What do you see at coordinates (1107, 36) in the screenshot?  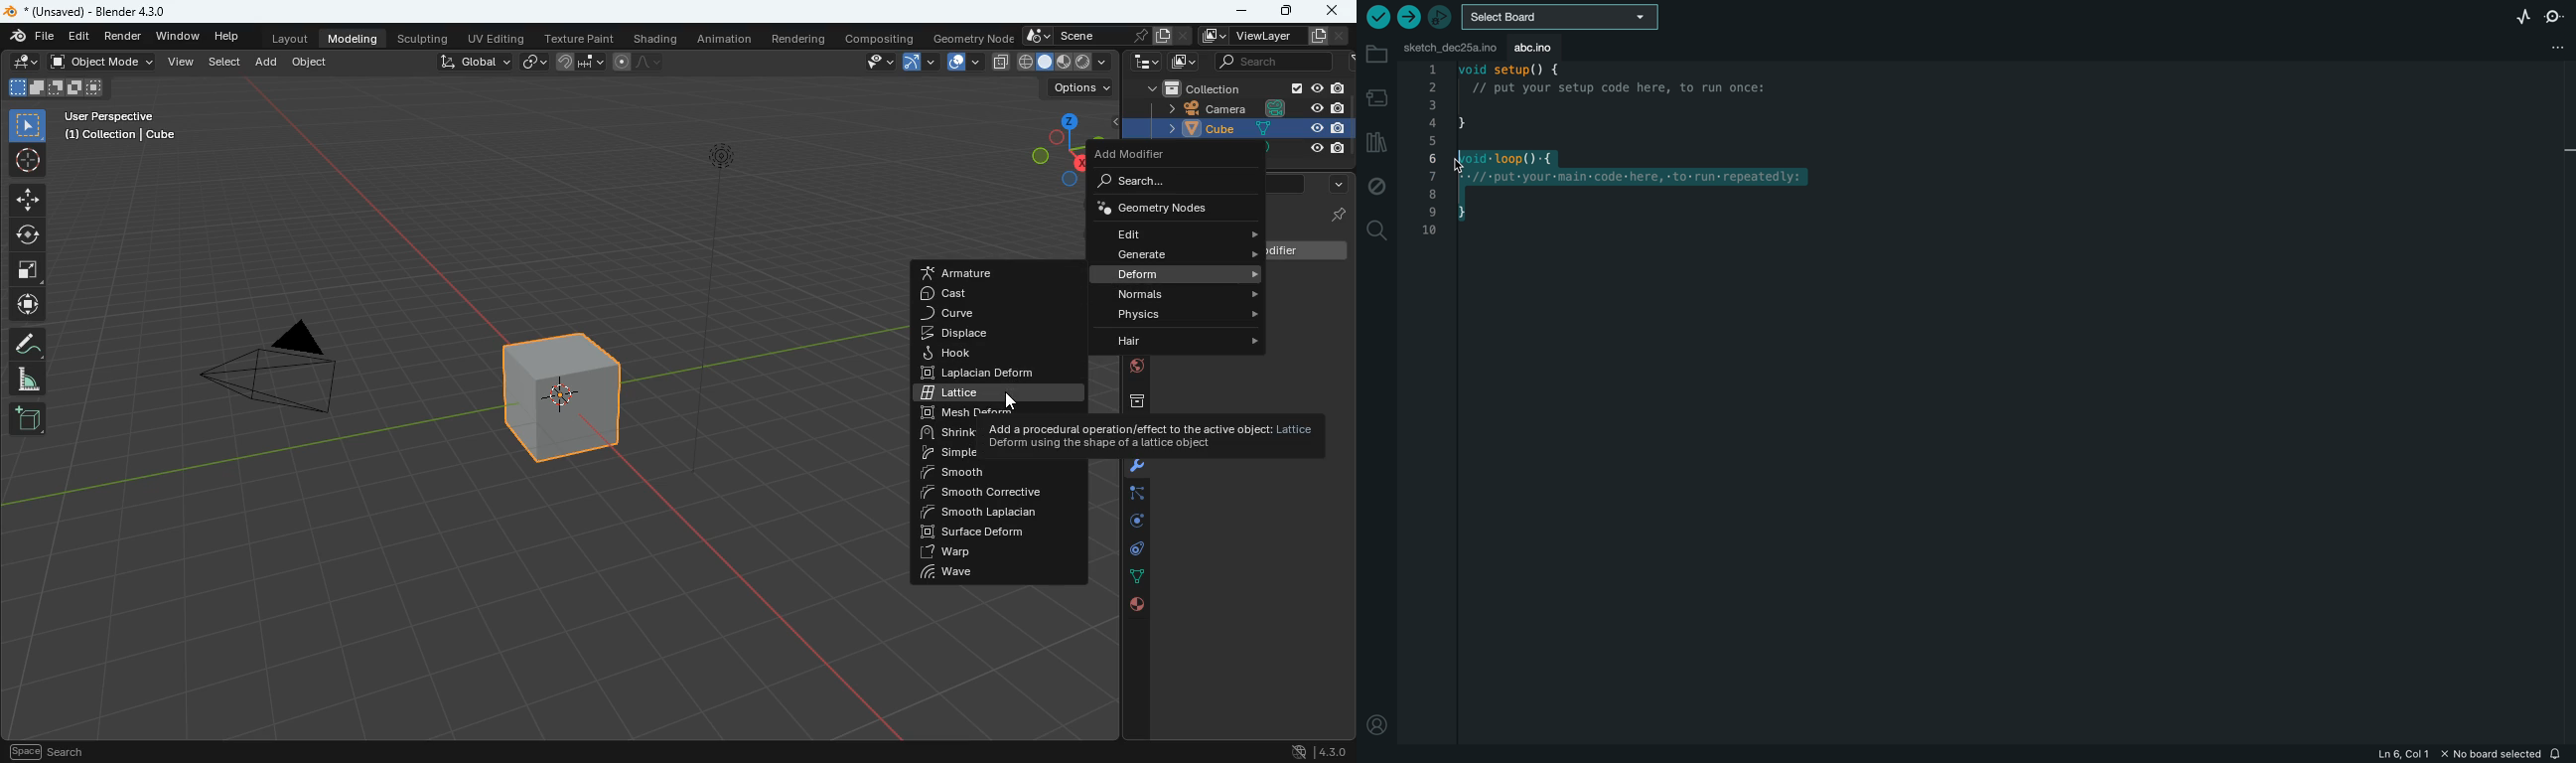 I see `scene` at bounding box center [1107, 36].